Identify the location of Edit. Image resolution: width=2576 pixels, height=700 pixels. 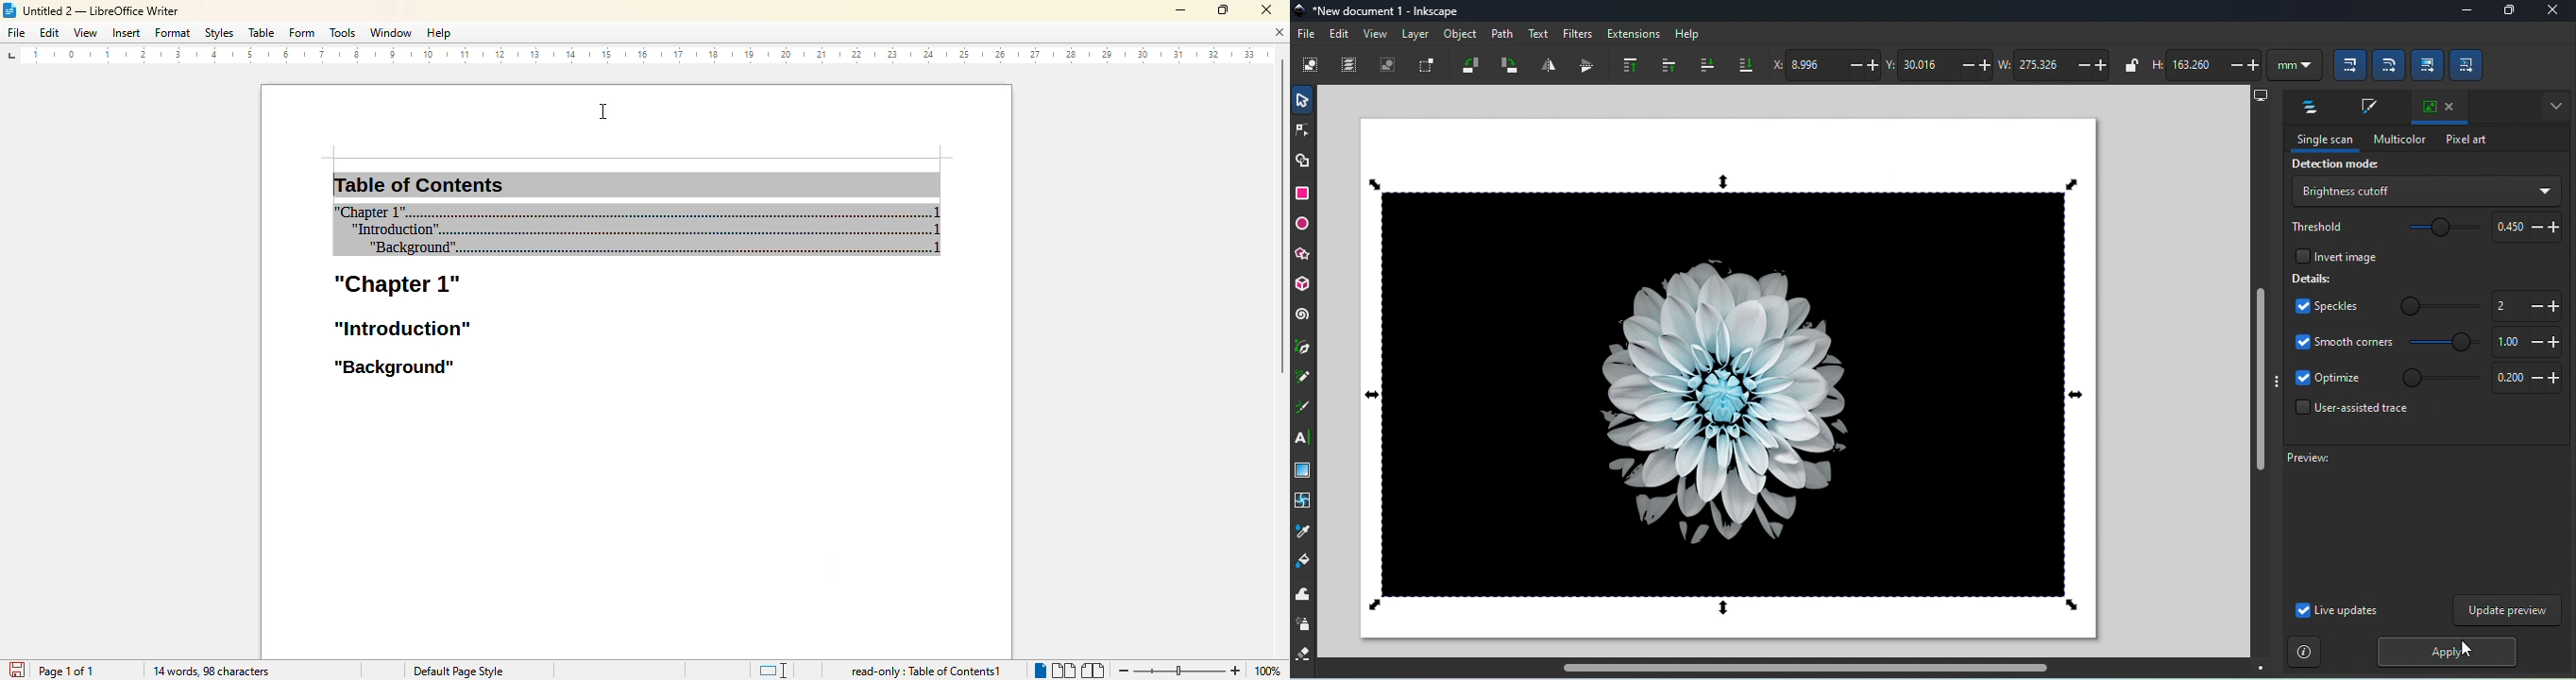
(1340, 34).